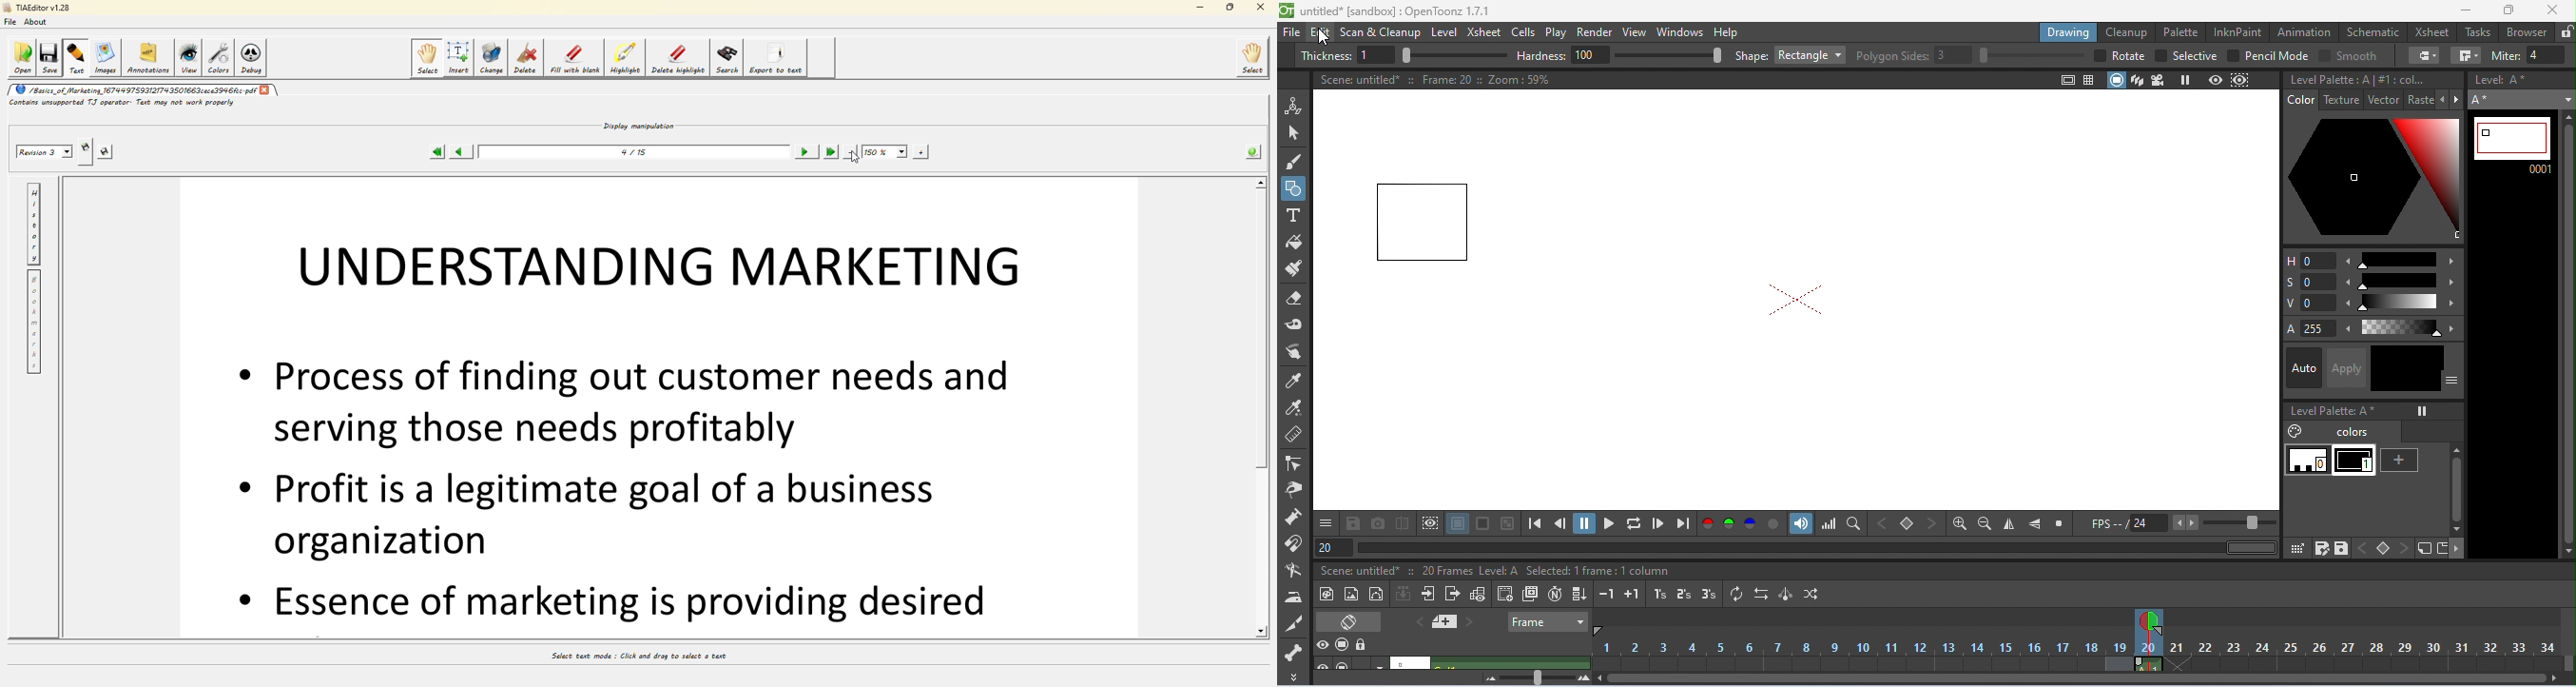 This screenshot has width=2576, height=700. Describe the element at coordinates (2567, 334) in the screenshot. I see `vertical scroll bar` at that location.